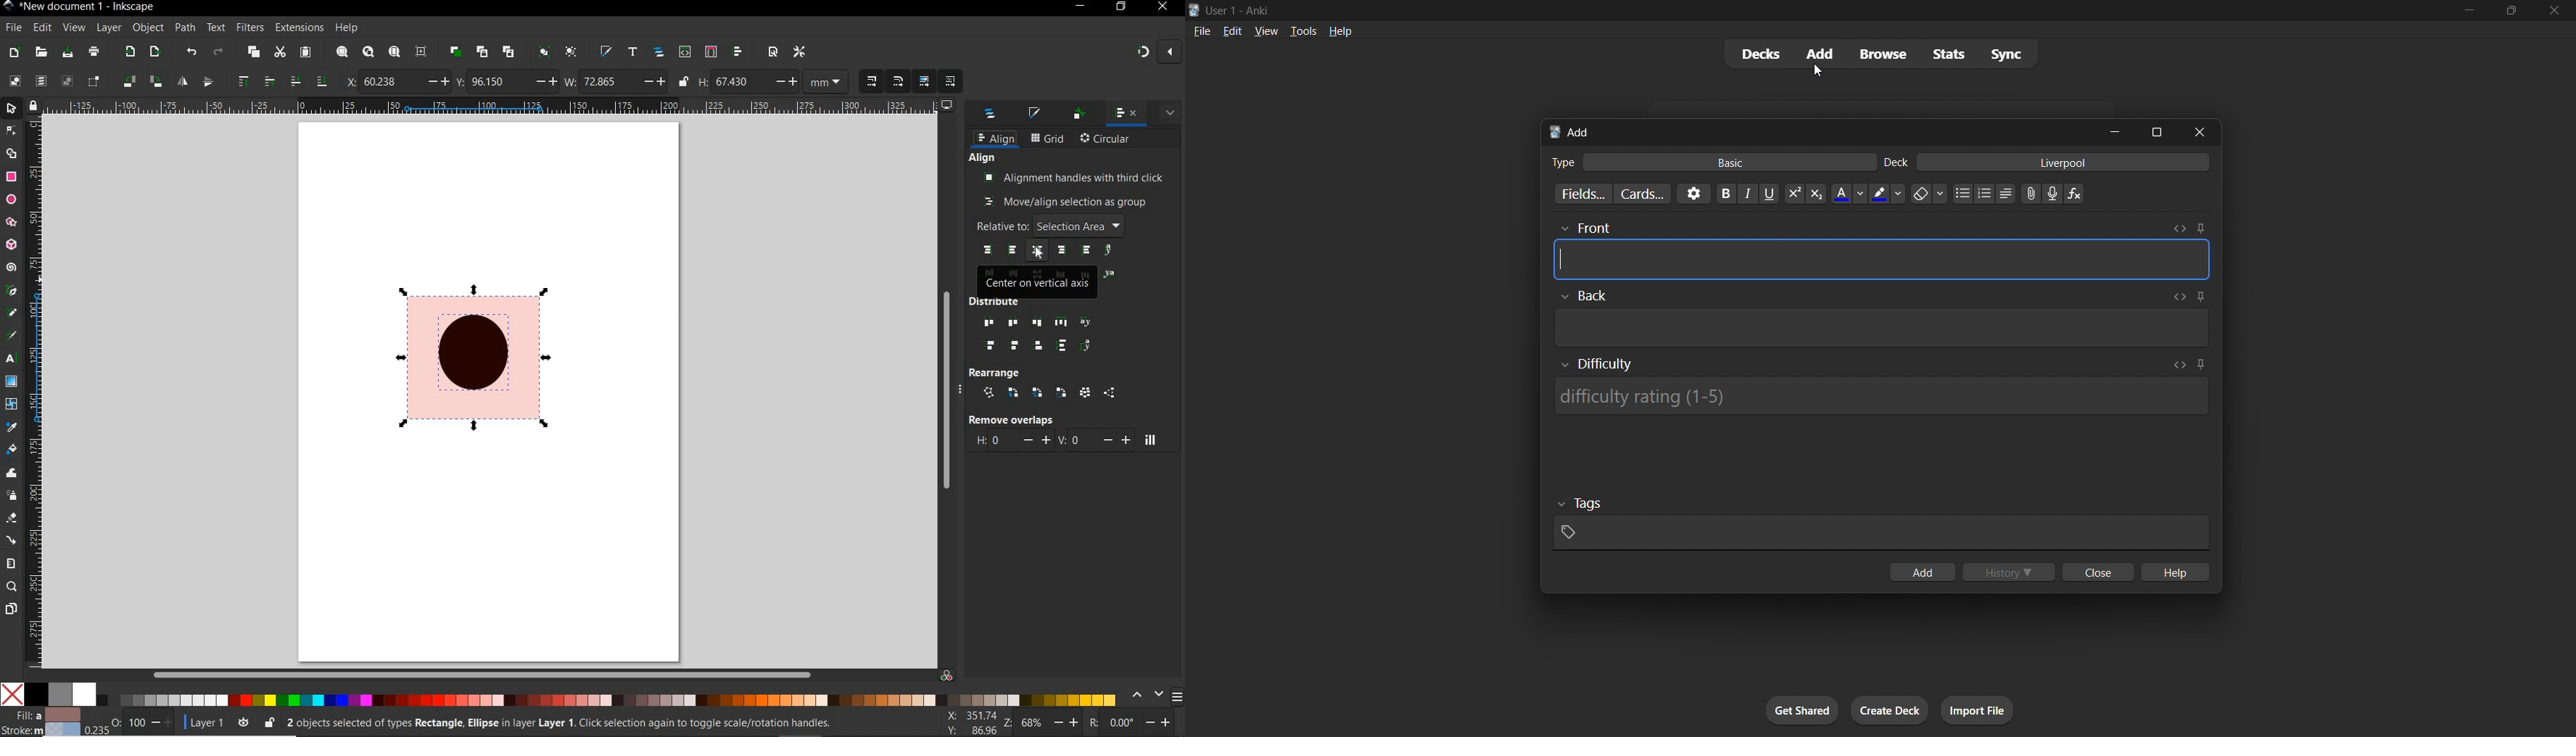 This screenshot has height=756, width=2576. I want to click on snapping on and off, so click(1159, 51).